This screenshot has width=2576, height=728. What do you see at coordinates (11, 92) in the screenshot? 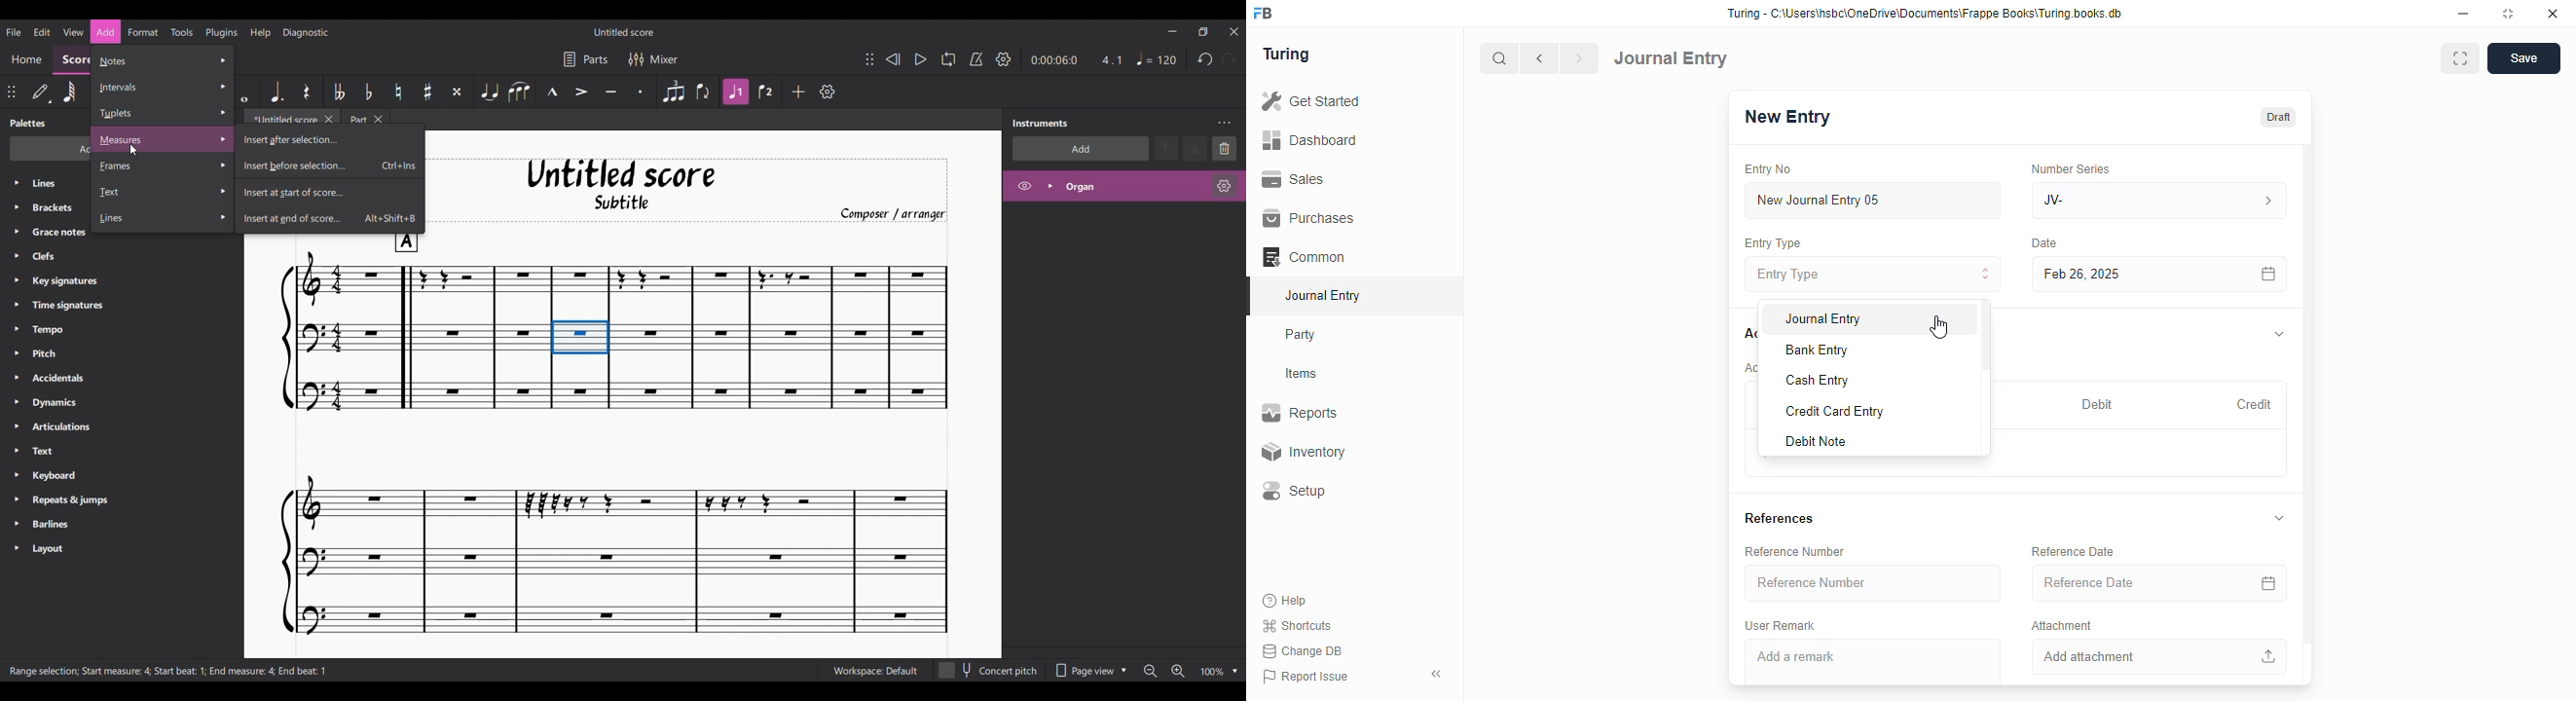
I see `Change position of toolbar attached` at bounding box center [11, 92].